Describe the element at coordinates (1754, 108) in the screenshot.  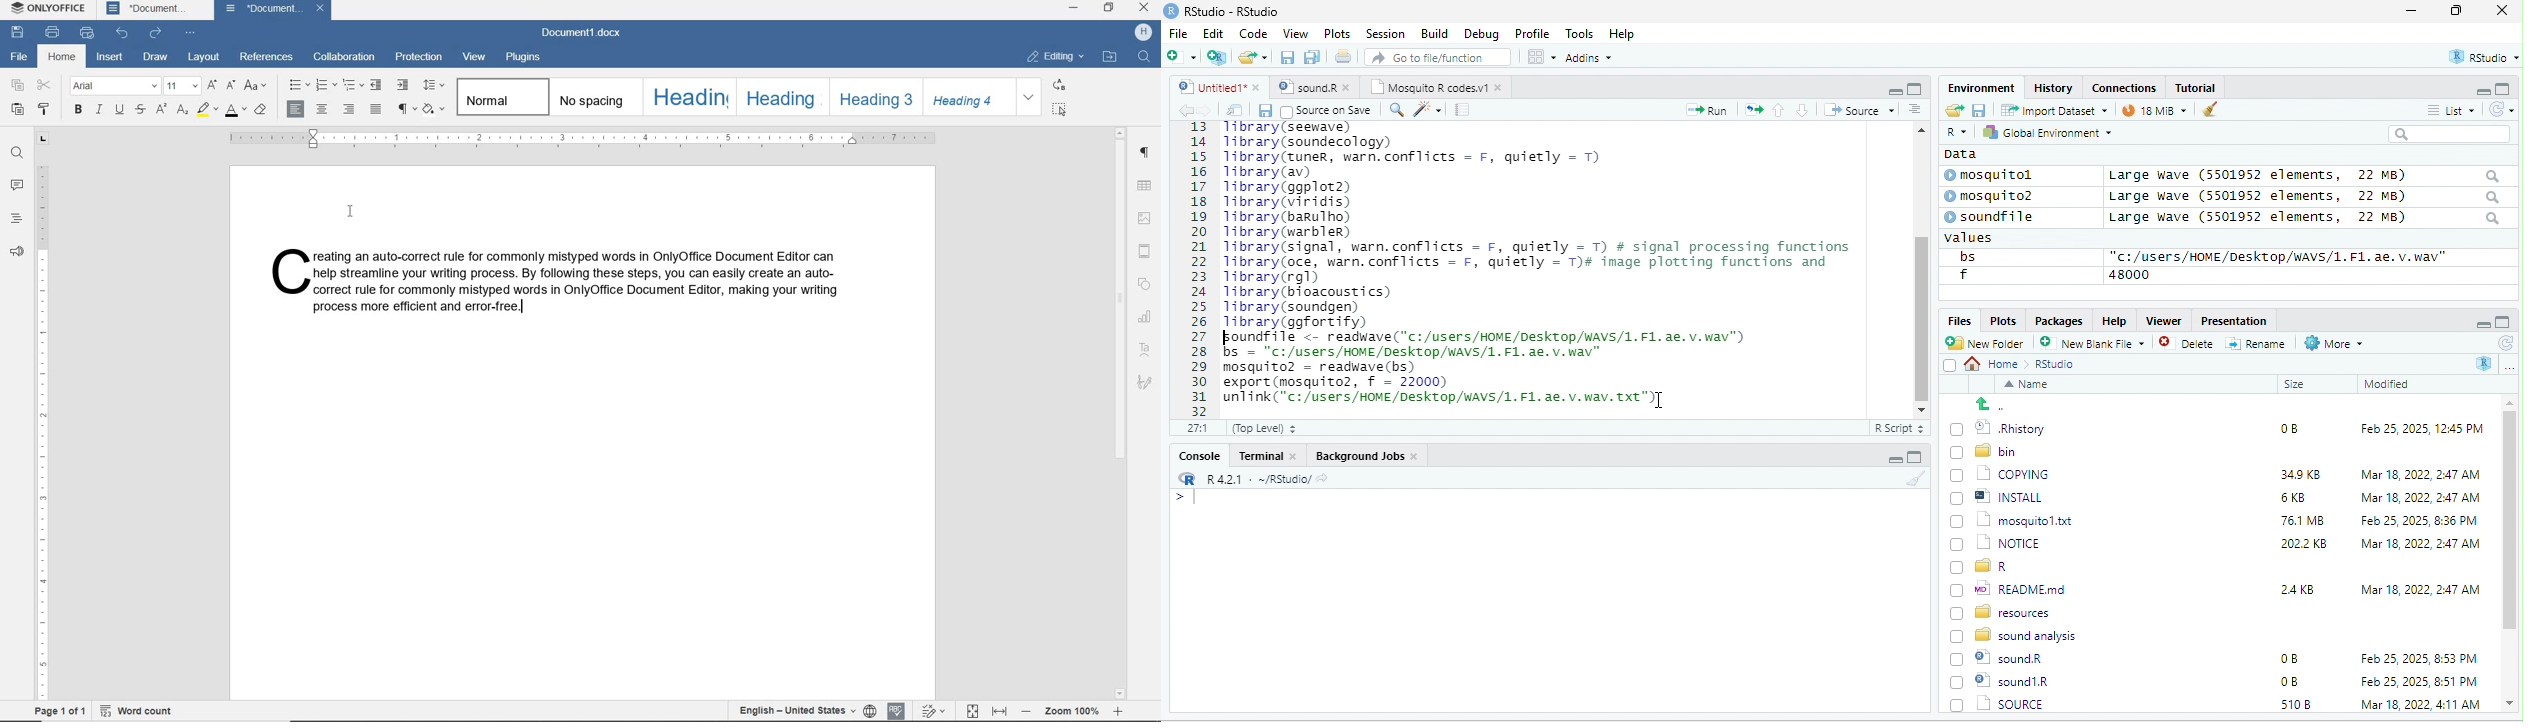
I see `open` at that location.